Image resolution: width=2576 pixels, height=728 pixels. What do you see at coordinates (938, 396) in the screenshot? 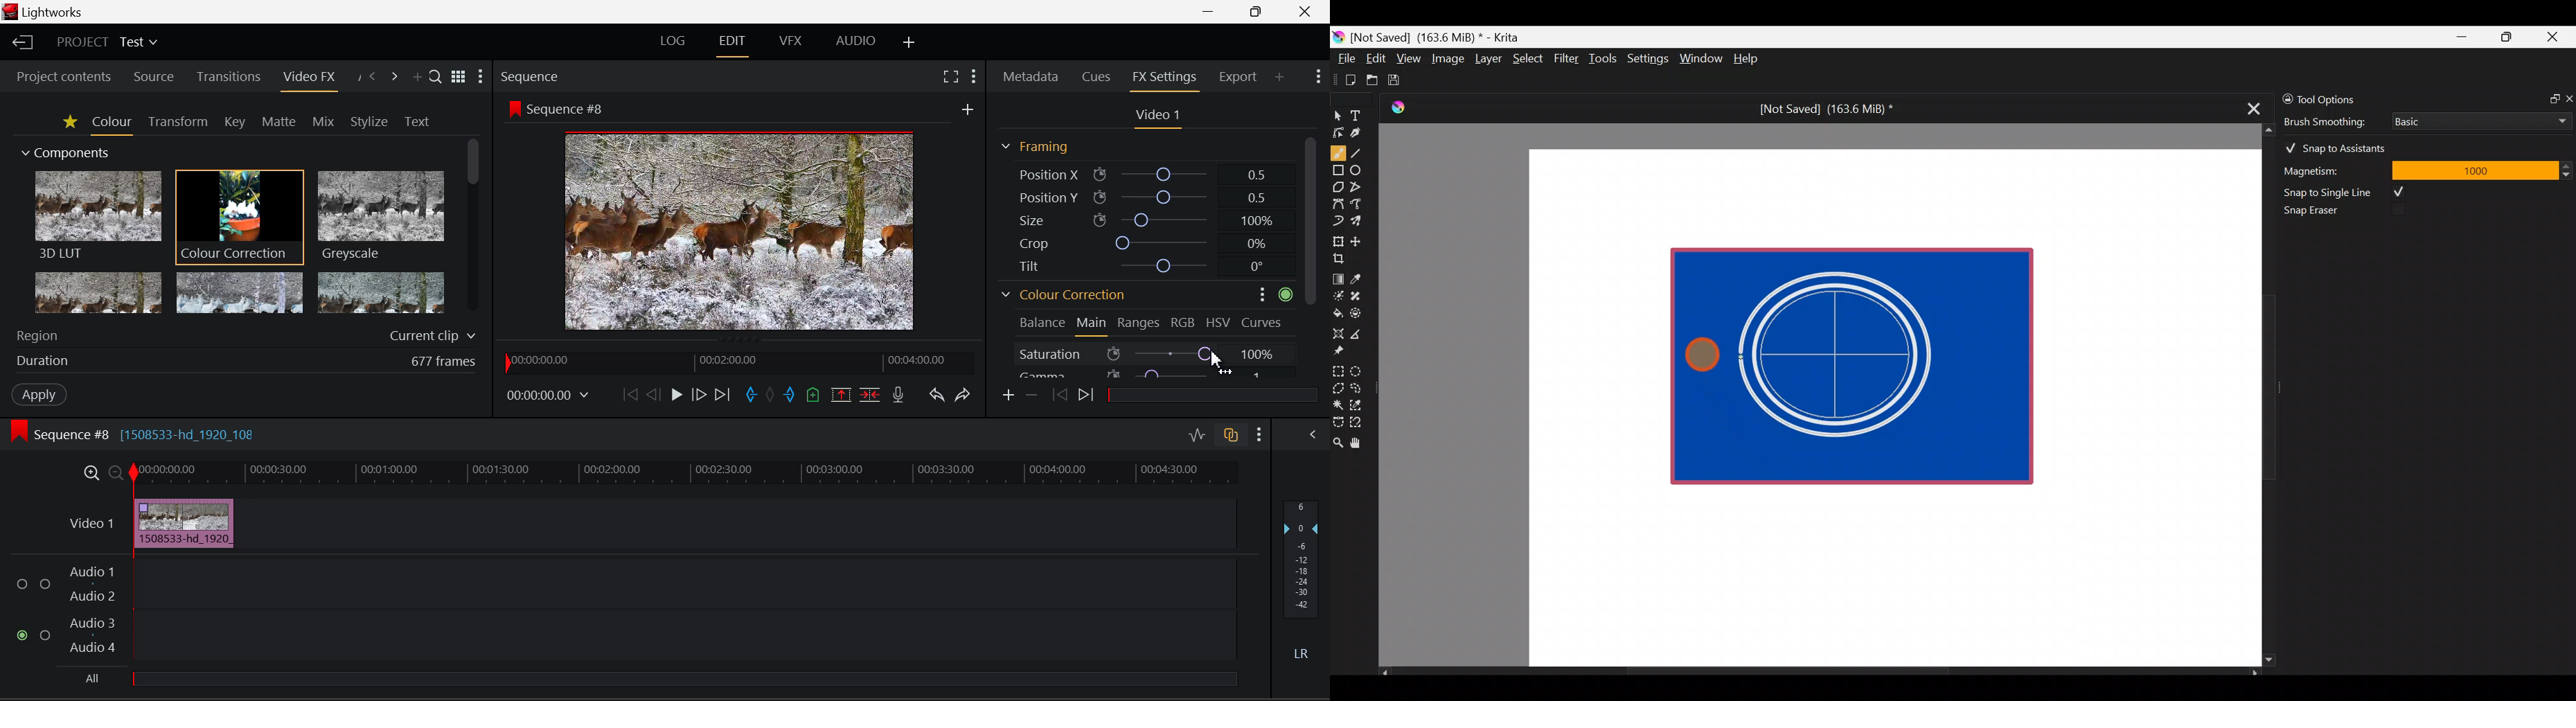
I see `Undo` at bounding box center [938, 396].